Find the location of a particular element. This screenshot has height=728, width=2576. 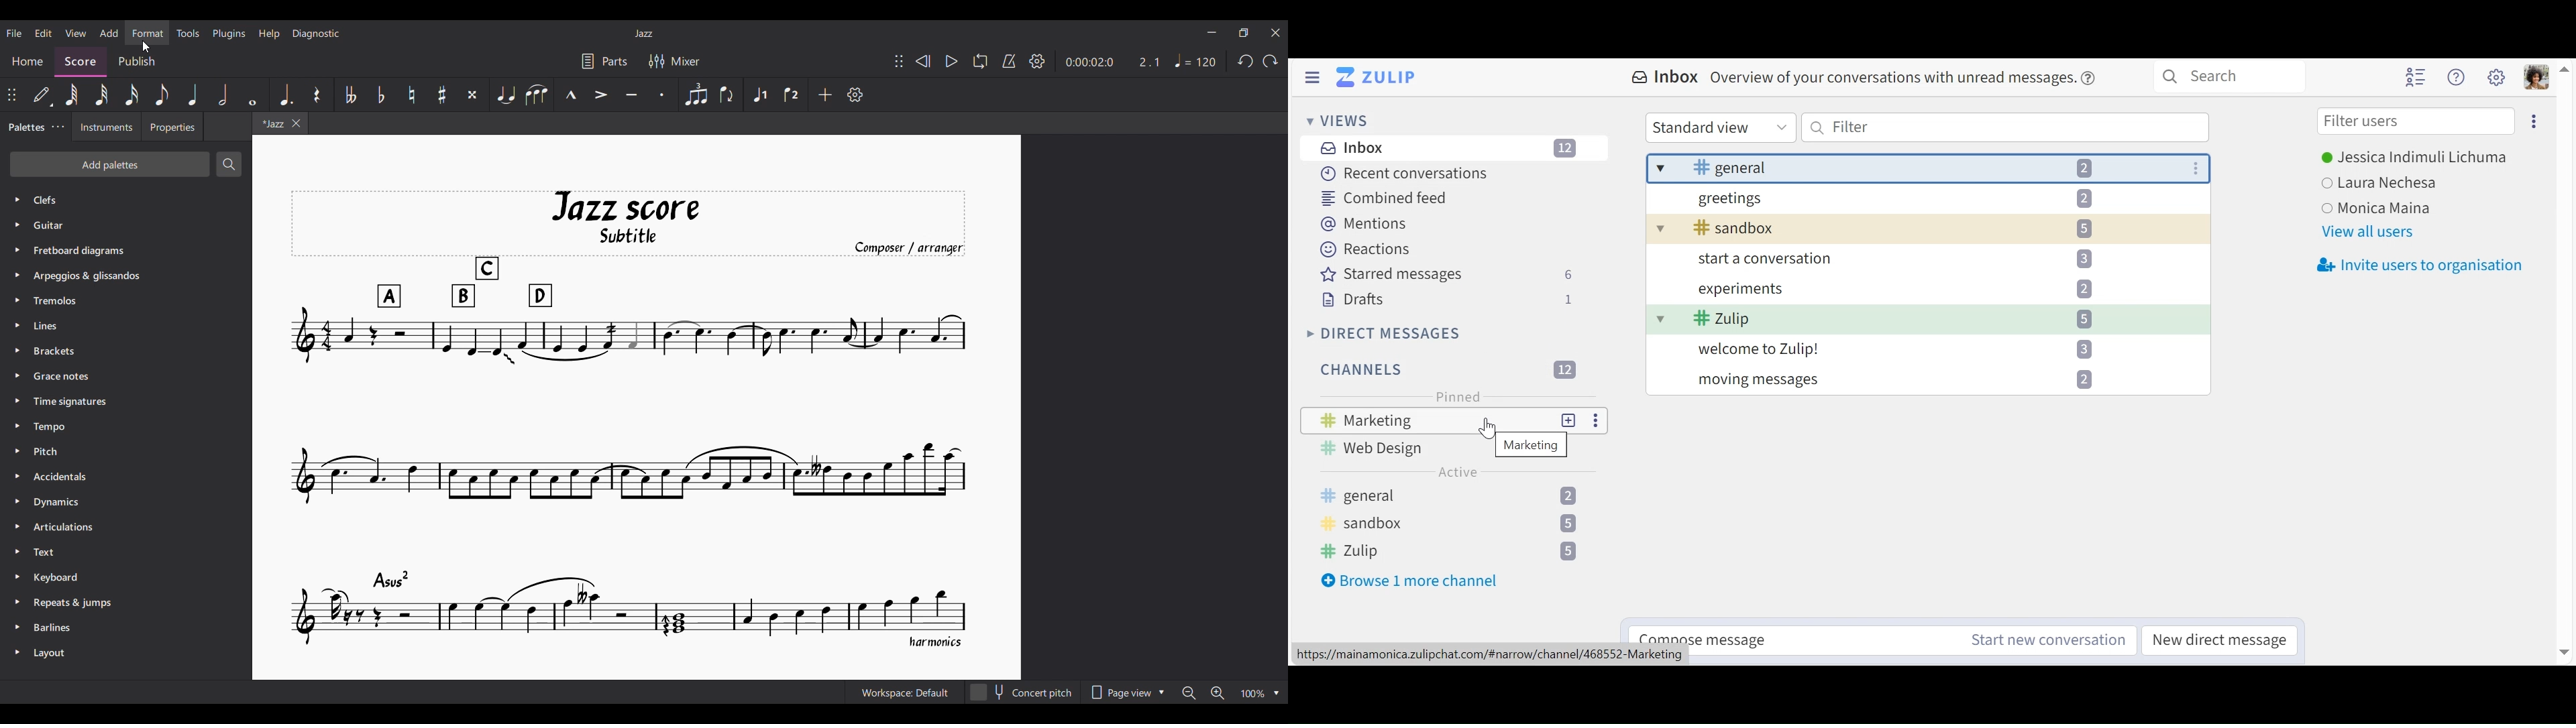

Change position is located at coordinates (11, 95).